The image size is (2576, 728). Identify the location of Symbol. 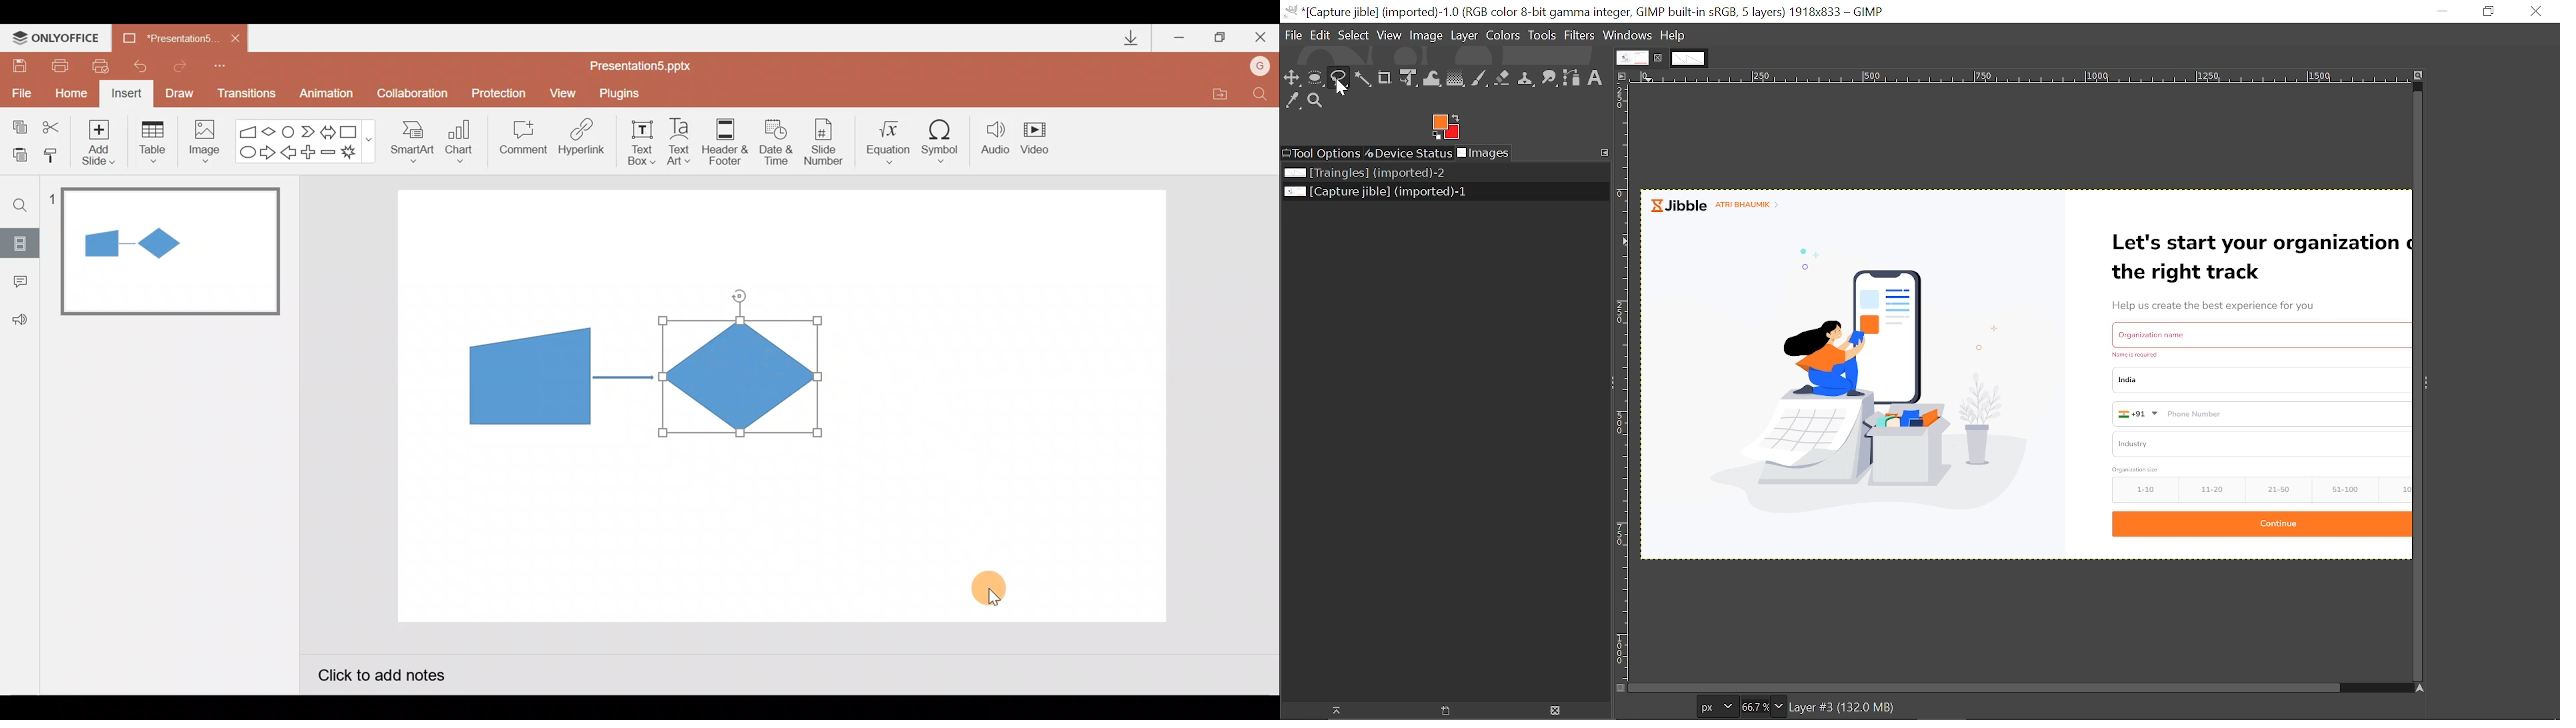
(945, 141).